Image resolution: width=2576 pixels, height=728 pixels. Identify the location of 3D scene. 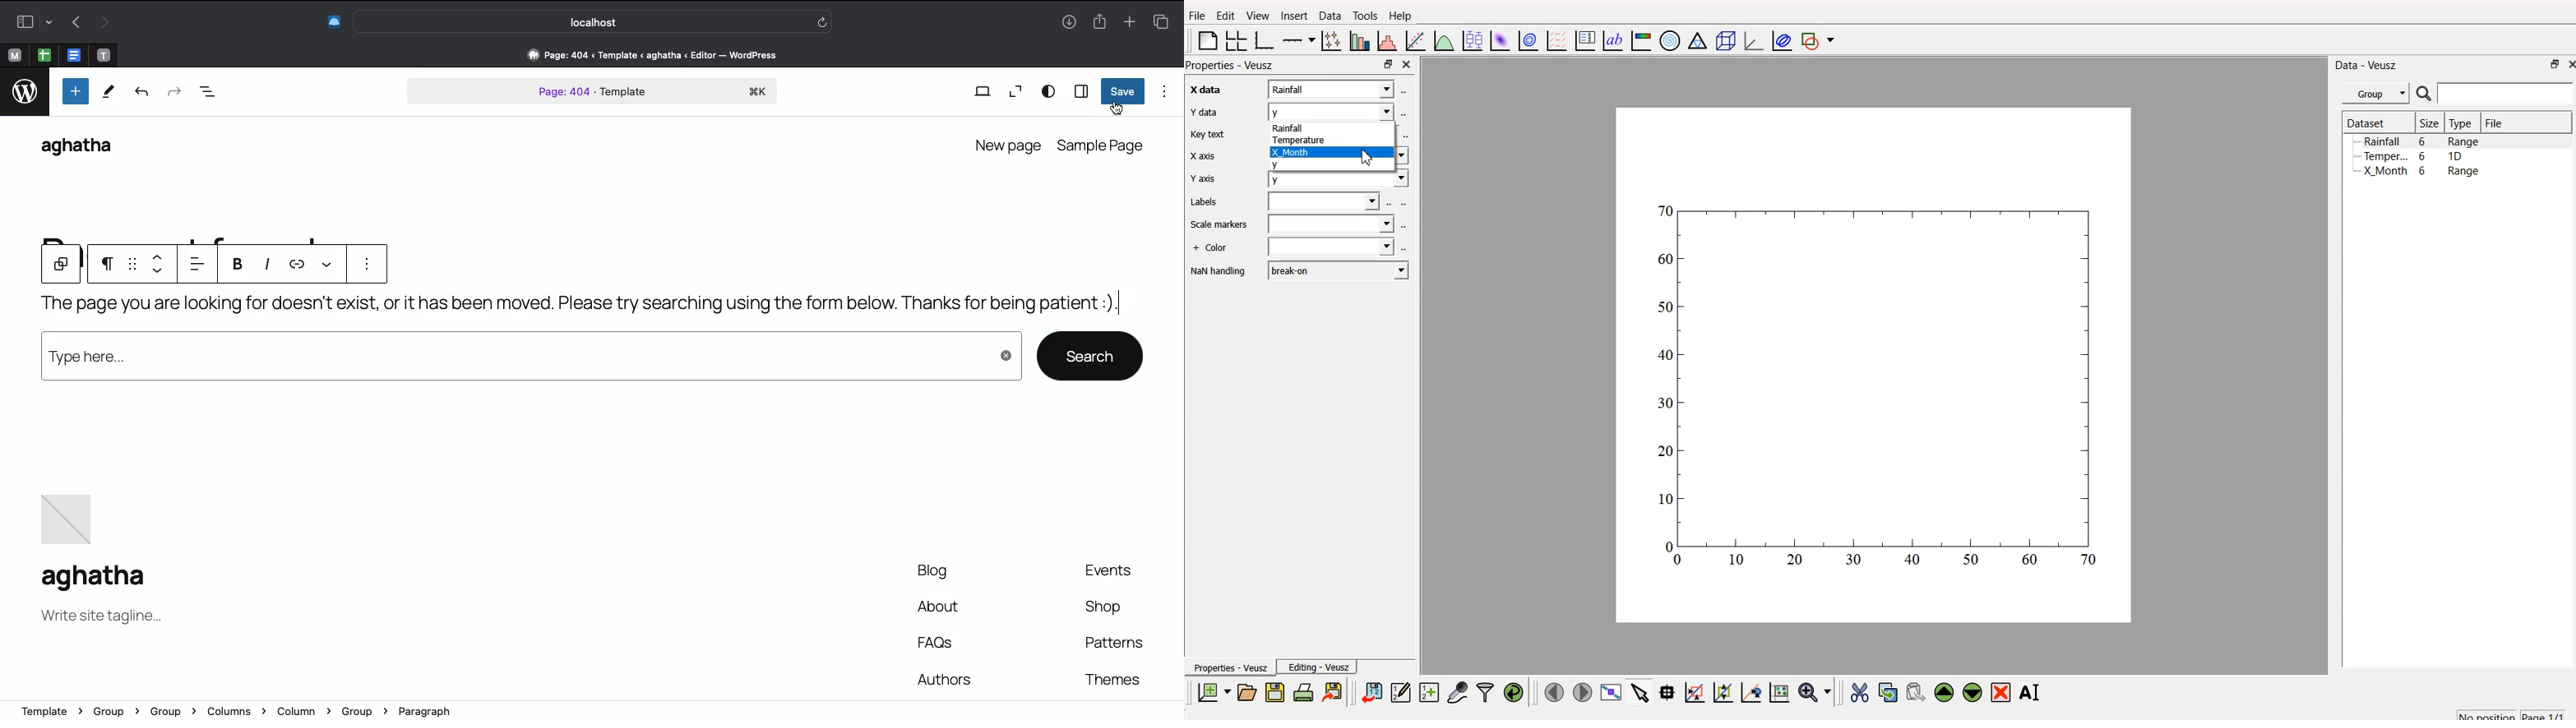
(1722, 40).